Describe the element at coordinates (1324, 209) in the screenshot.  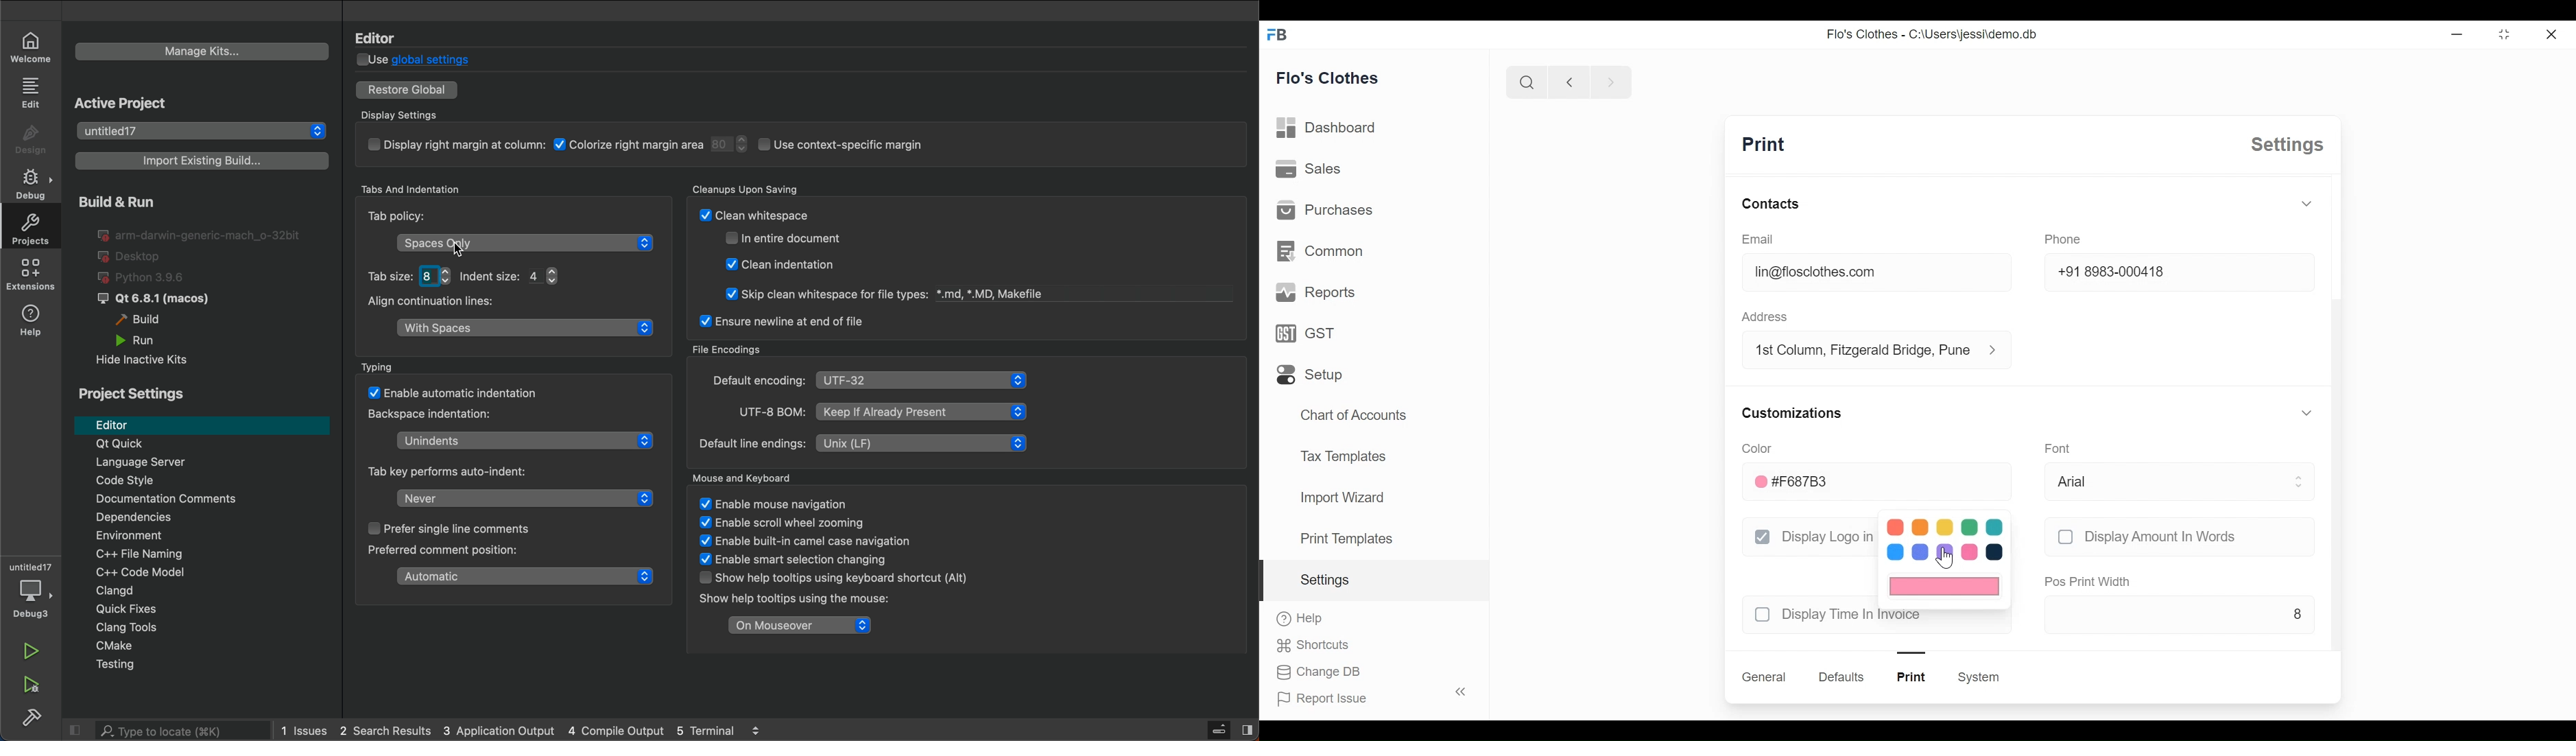
I see `purchases` at that location.